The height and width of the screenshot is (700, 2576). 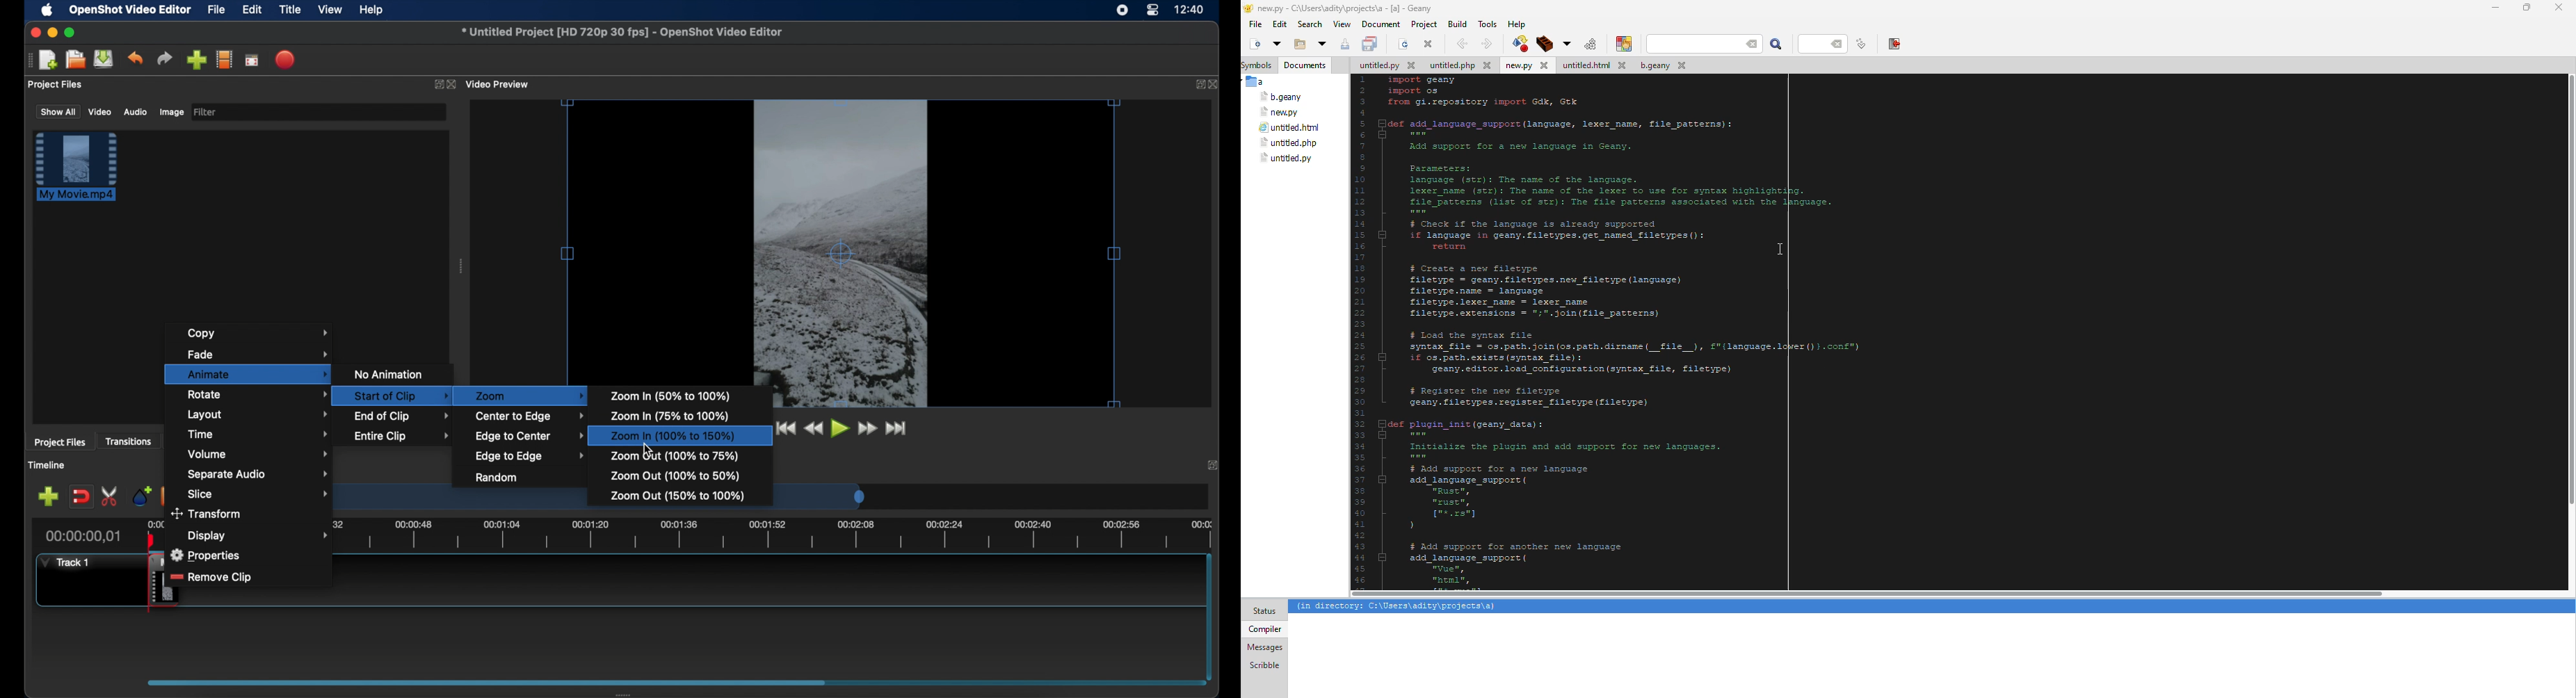 I want to click on time, so click(x=1191, y=10).